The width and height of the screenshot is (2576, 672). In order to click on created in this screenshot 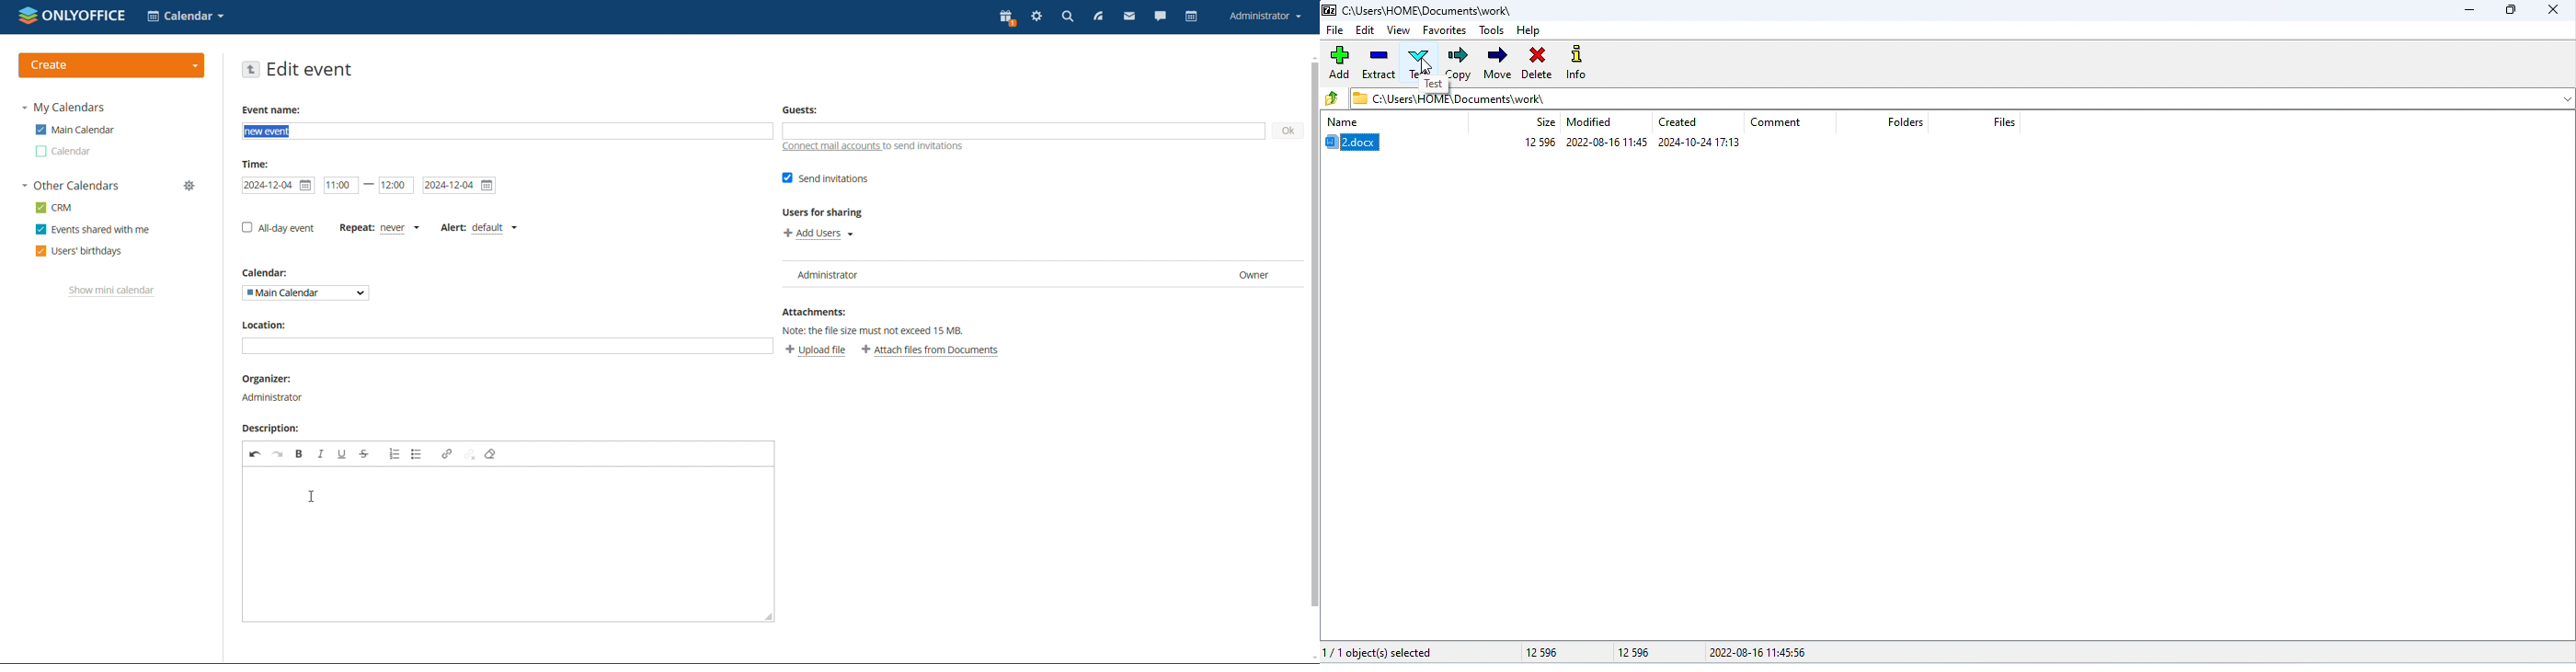, I will do `click(1681, 121)`.